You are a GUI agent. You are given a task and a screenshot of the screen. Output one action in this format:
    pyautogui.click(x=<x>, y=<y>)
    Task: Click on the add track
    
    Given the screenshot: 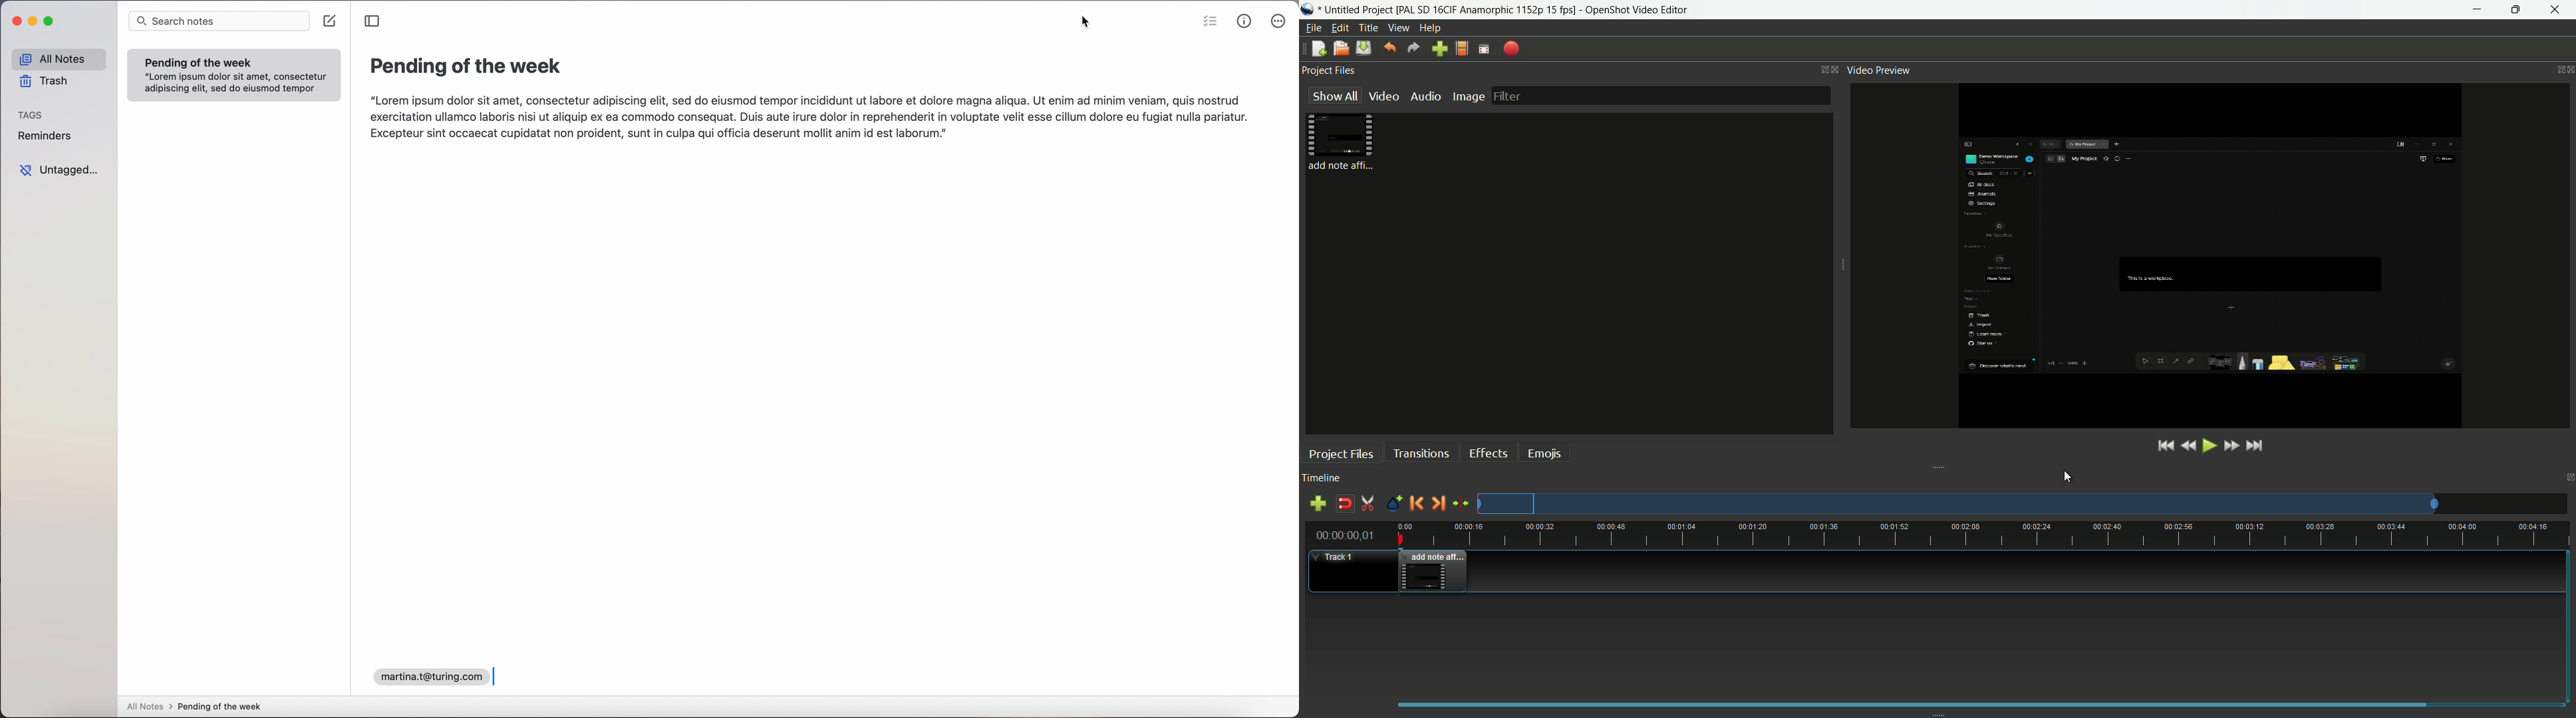 What is the action you would take?
    pyautogui.click(x=1318, y=504)
    